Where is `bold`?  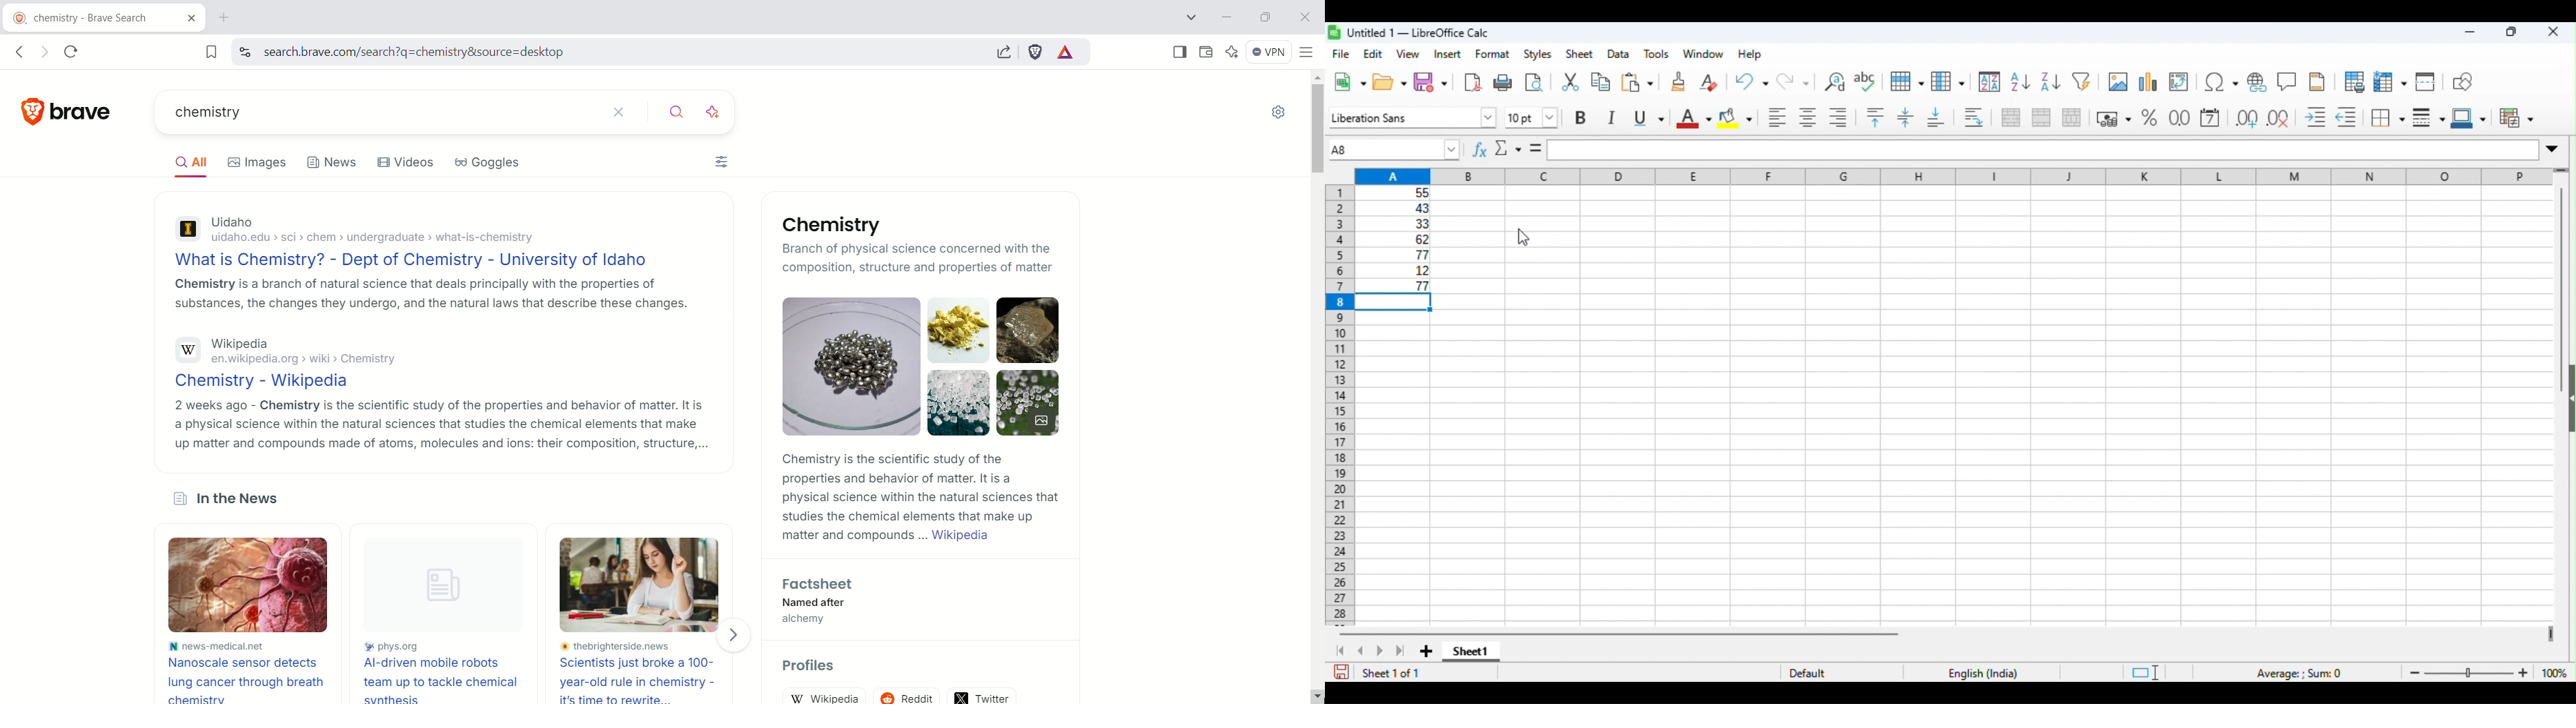
bold is located at coordinates (1583, 117).